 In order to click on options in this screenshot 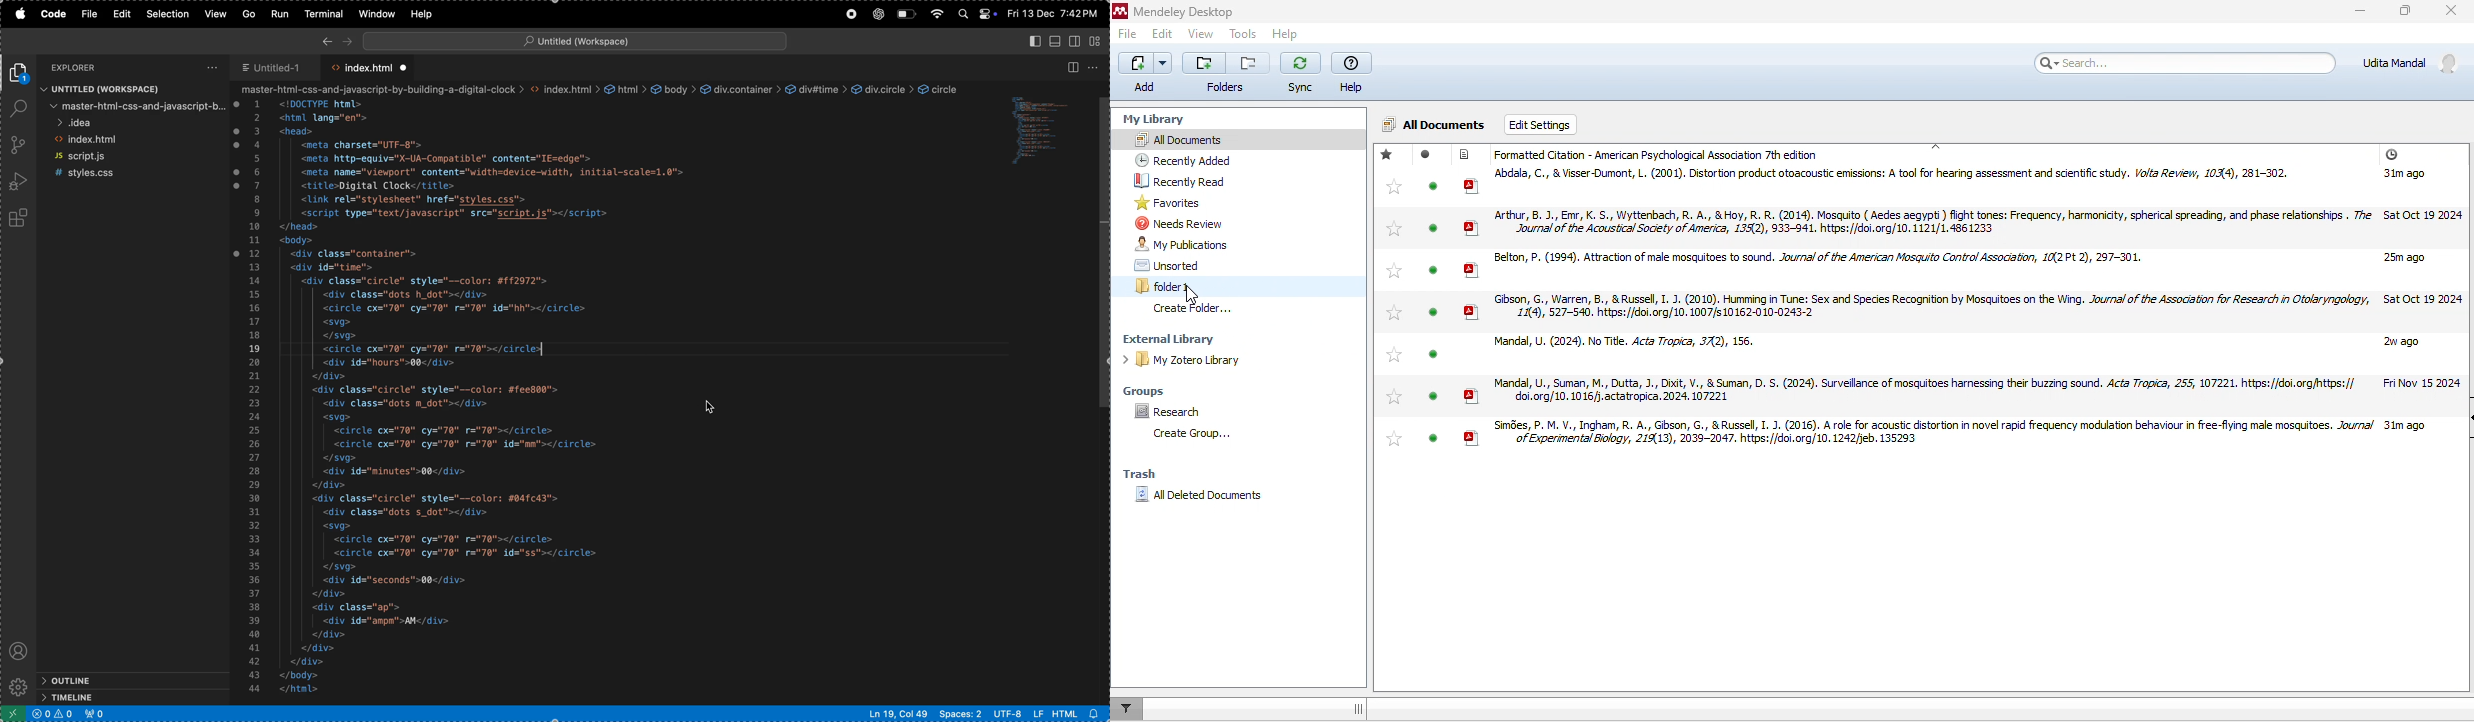, I will do `click(1094, 67)`.